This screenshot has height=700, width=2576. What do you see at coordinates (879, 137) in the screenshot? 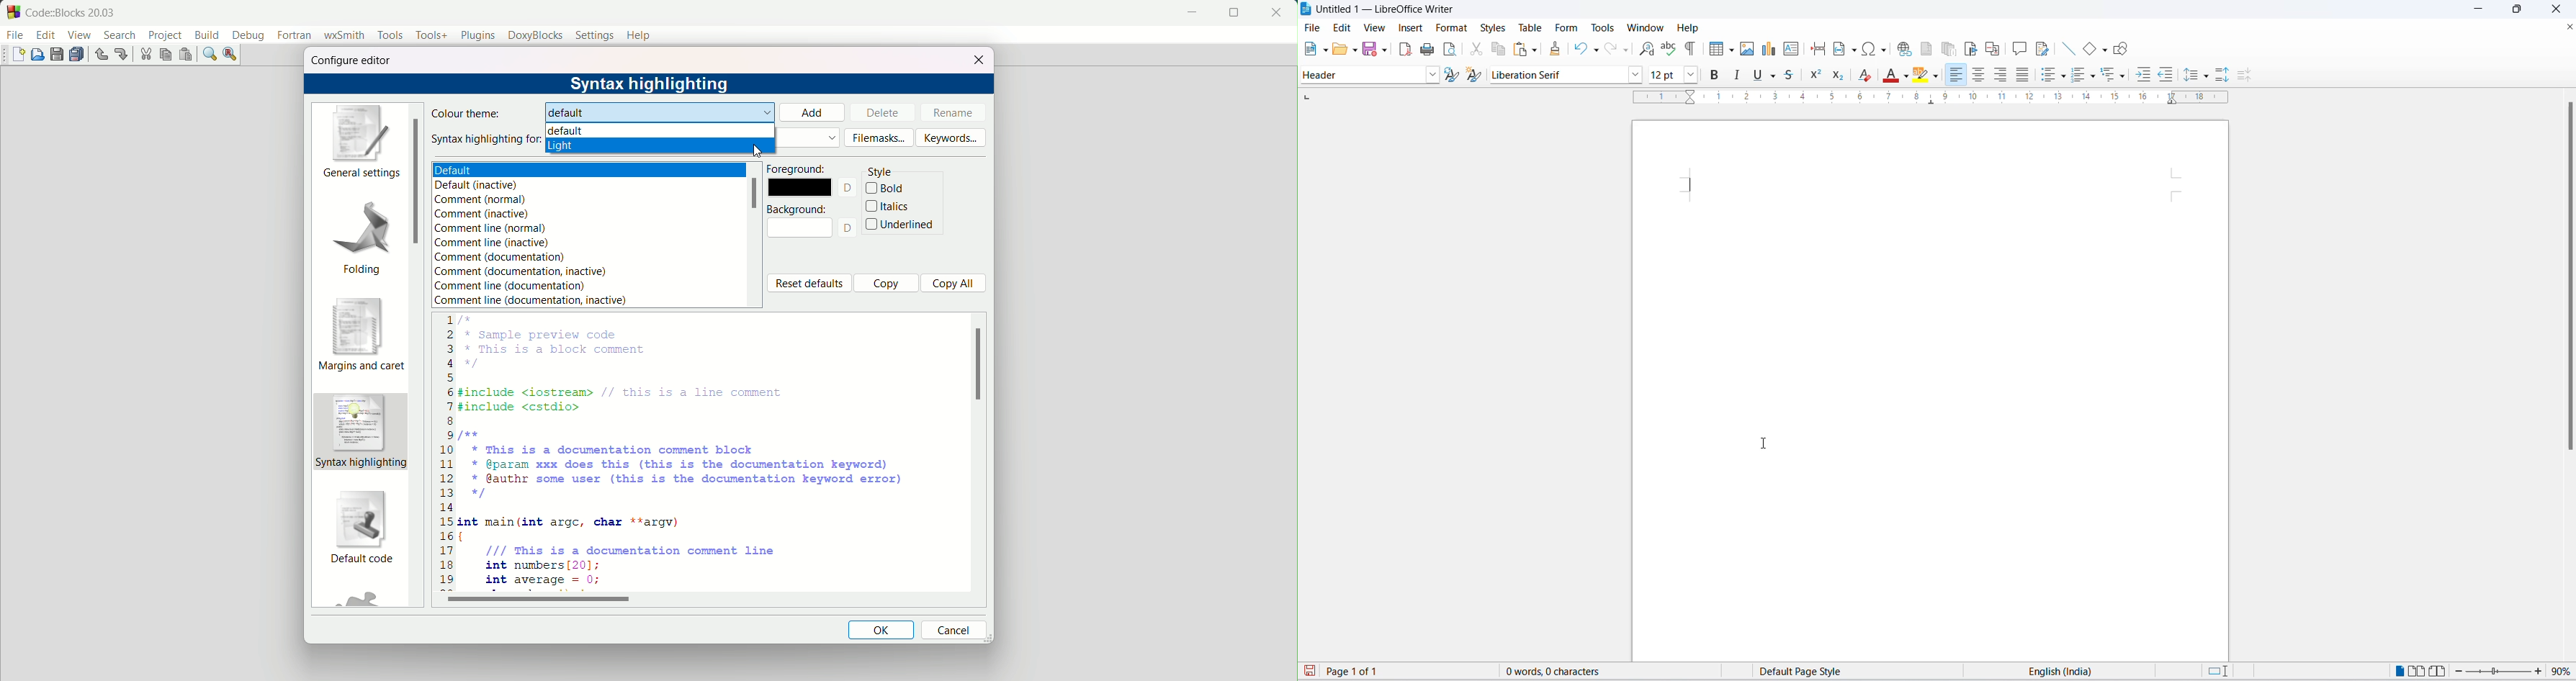
I see `filemasks` at bounding box center [879, 137].